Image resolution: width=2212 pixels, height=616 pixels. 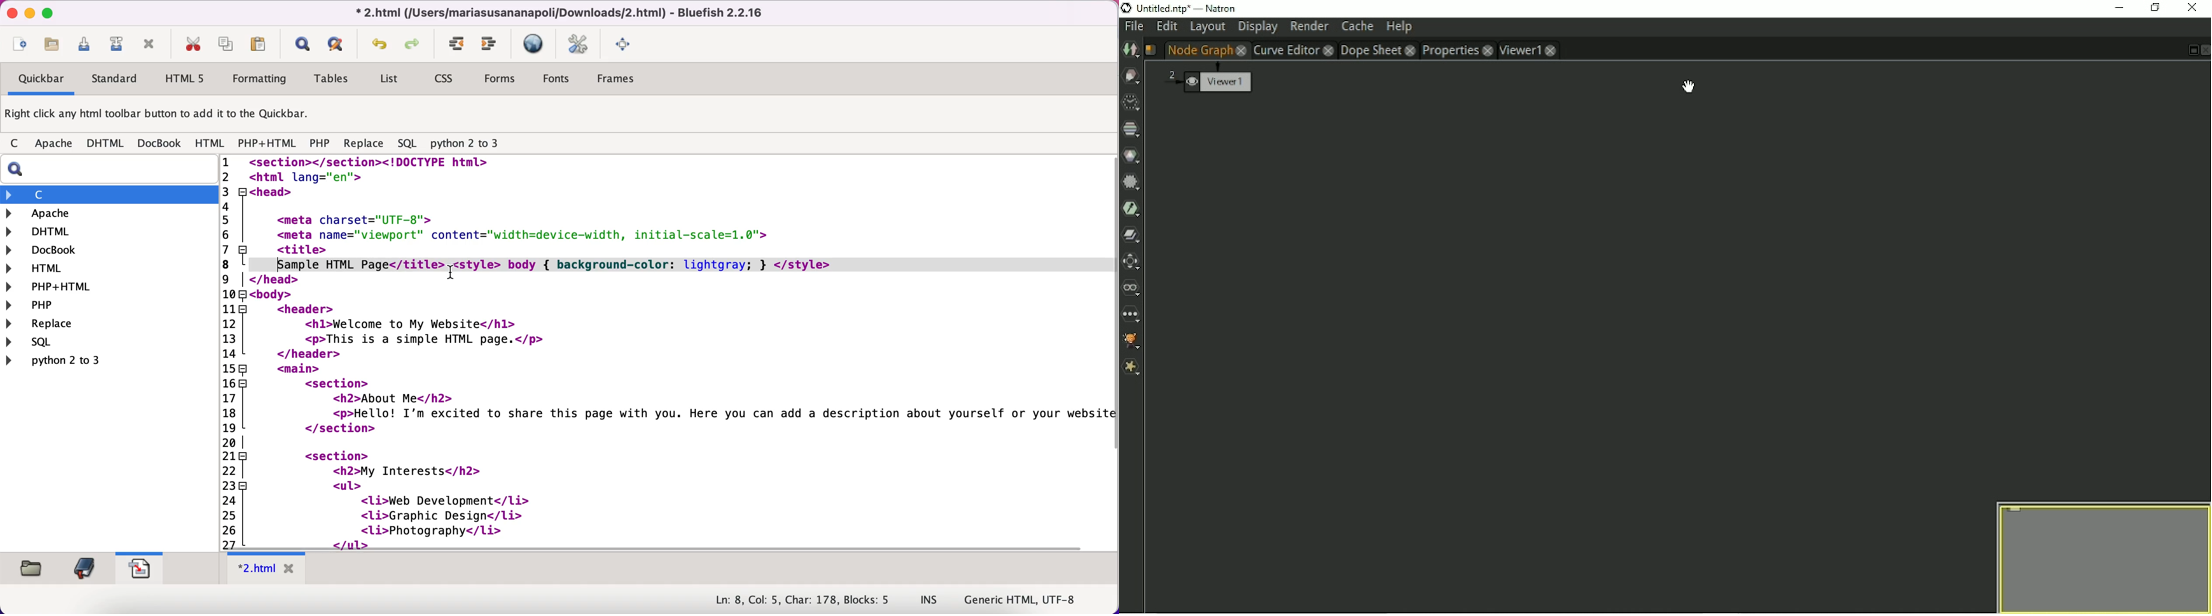 I want to click on show find bar, so click(x=302, y=45).